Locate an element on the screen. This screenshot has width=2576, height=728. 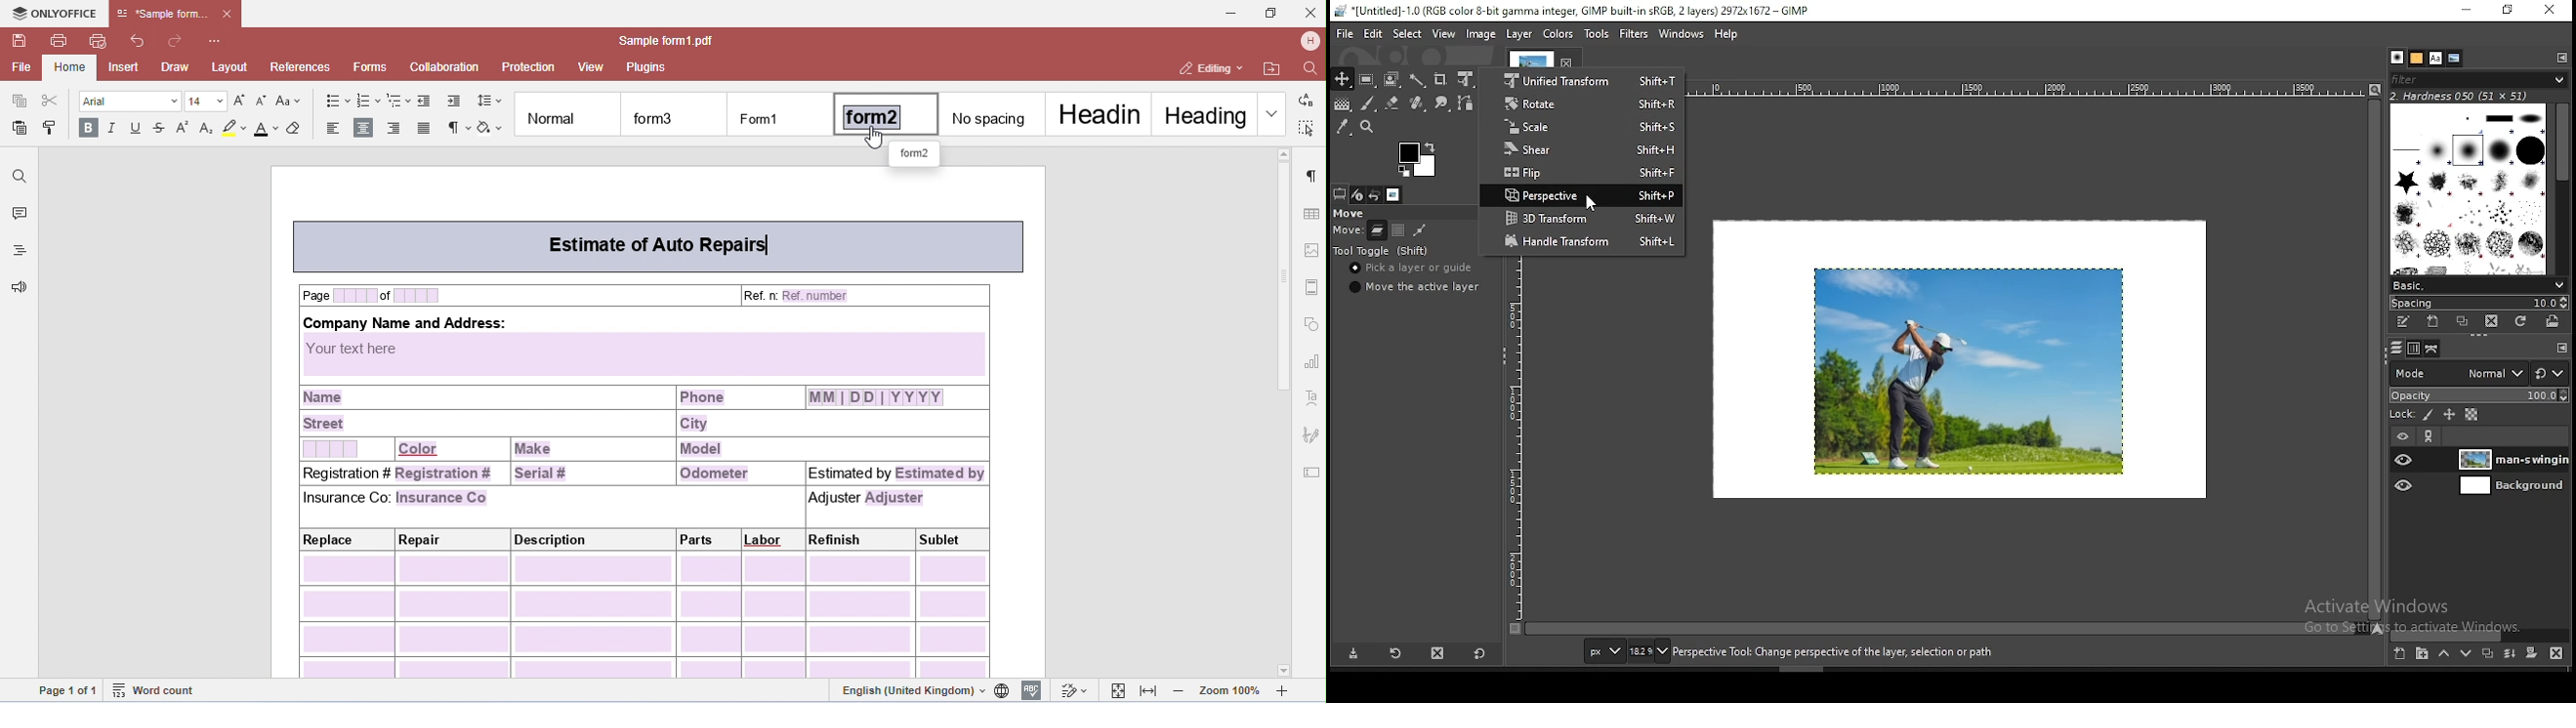
gradient tool is located at coordinates (1346, 104).